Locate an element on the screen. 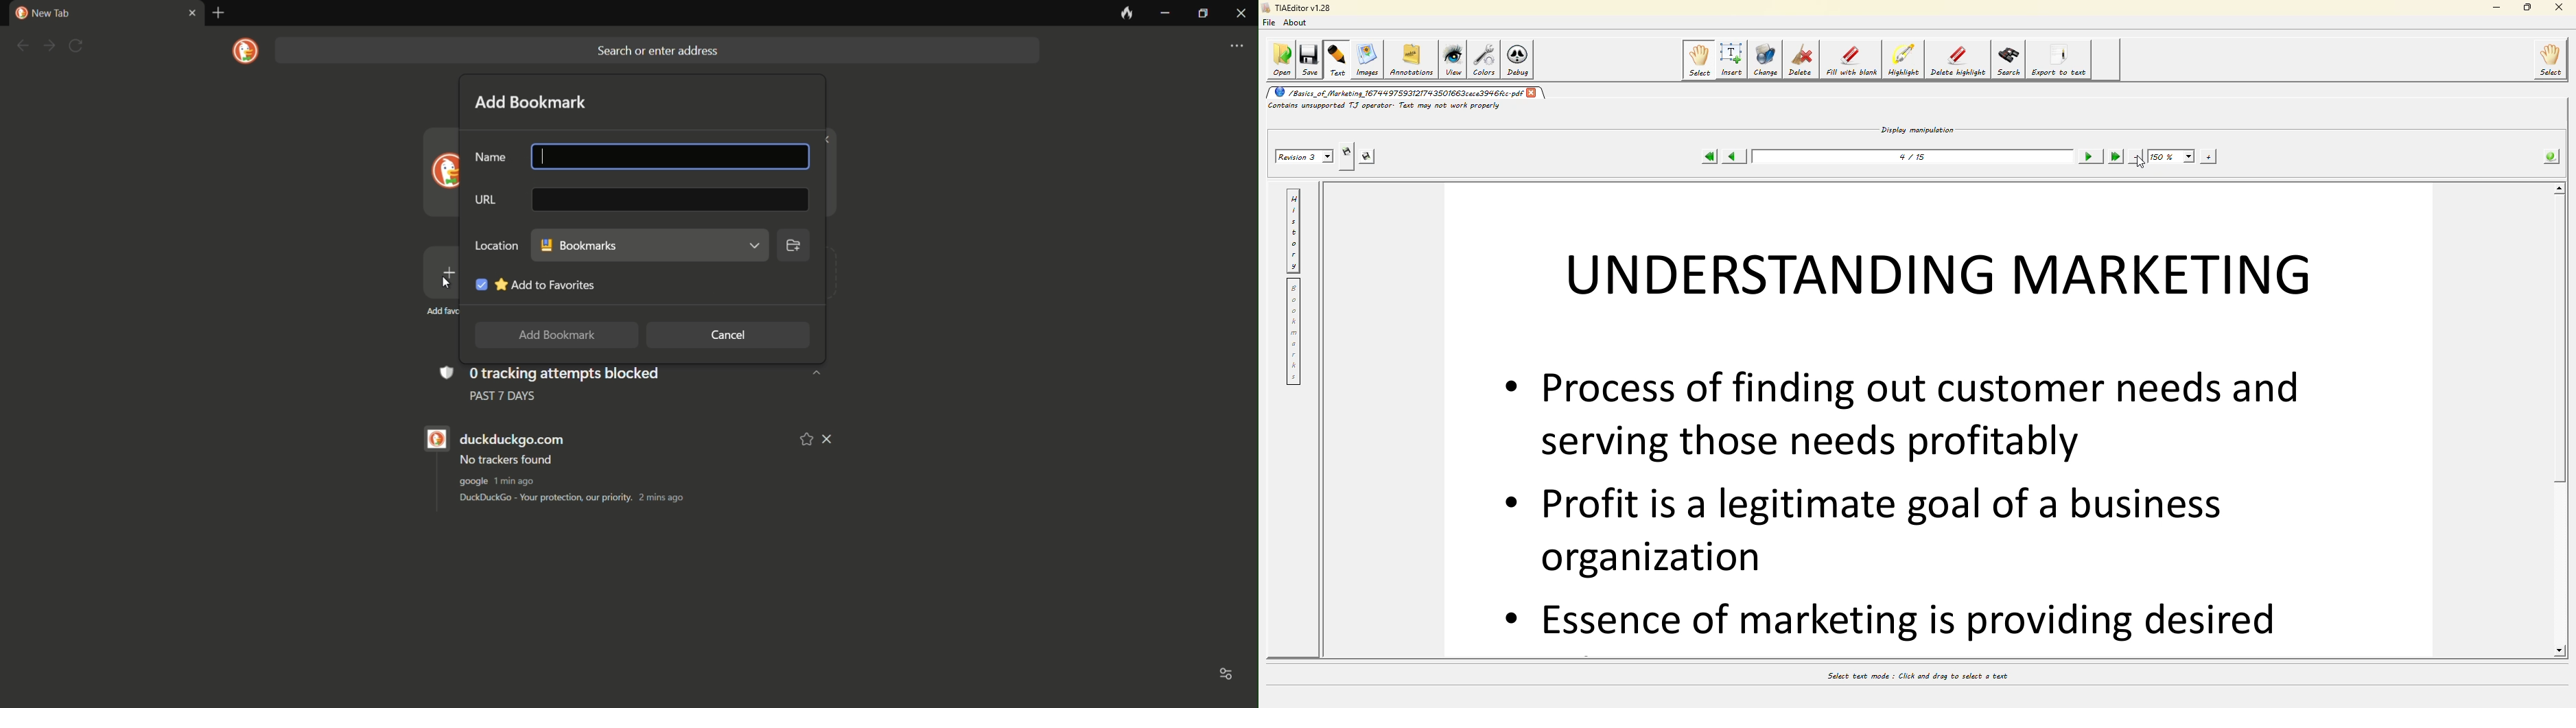 Image resolution: width=2576 pixels, height=728 pixels. previous page is located at coordinates (1735, 156).